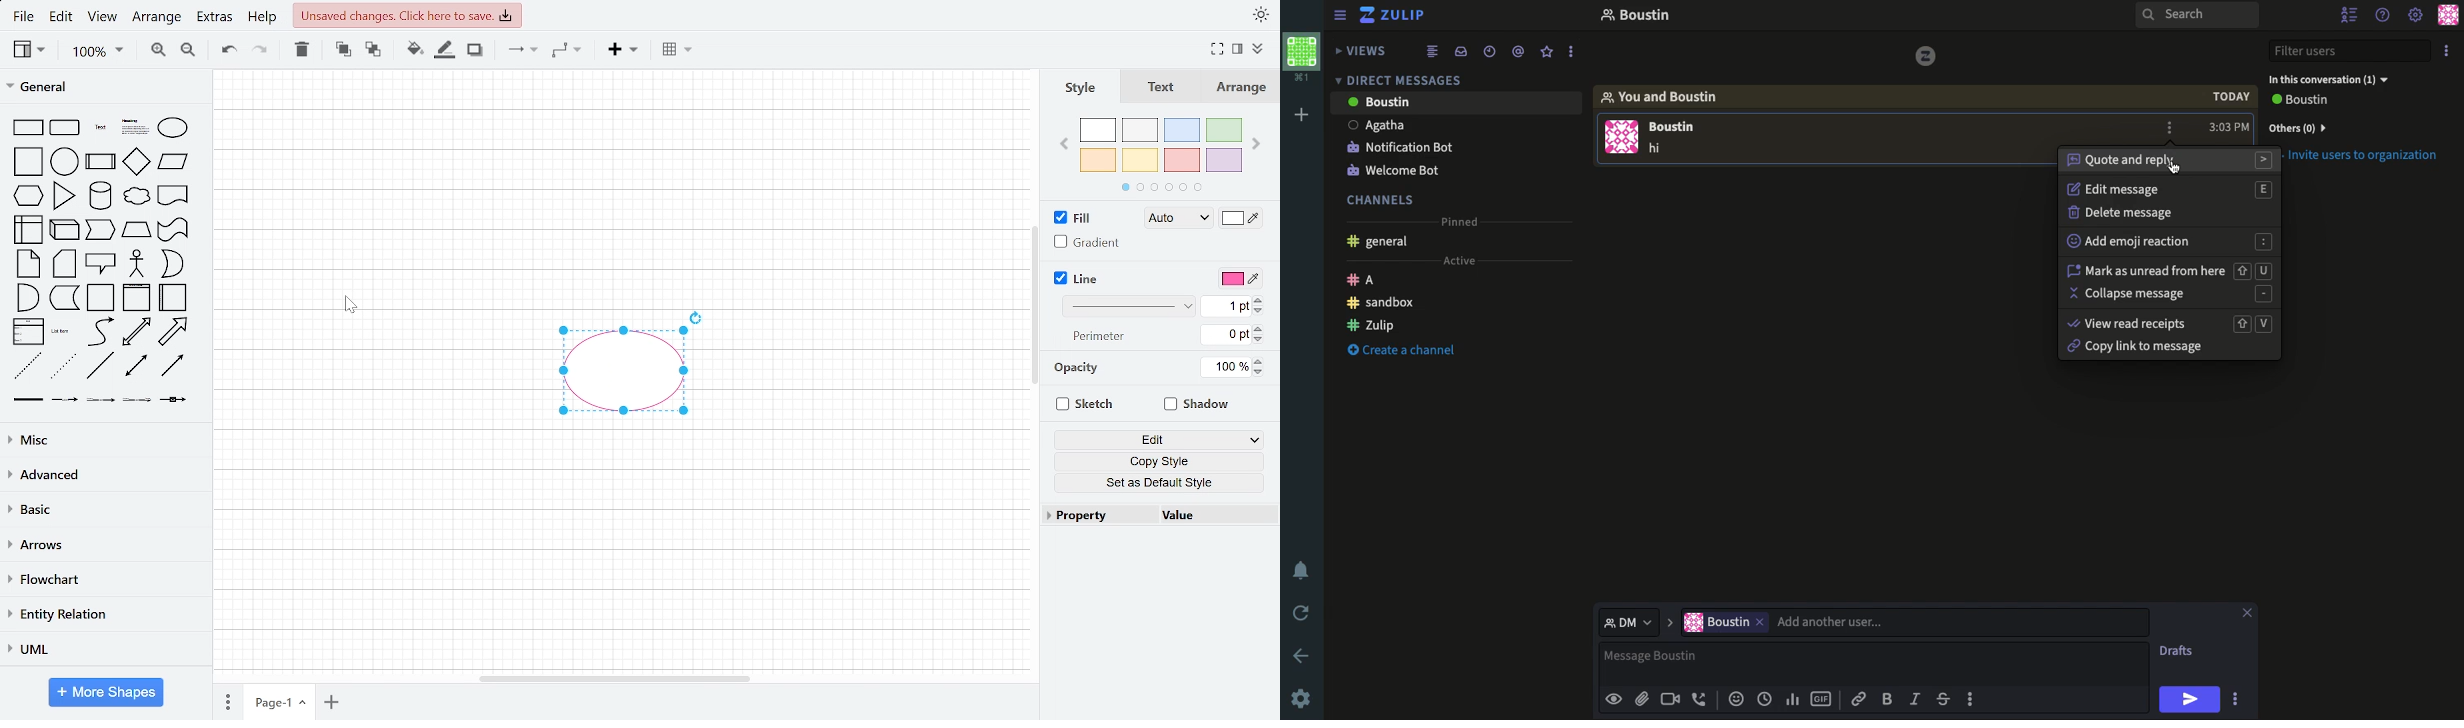  What do you see at coordinates (1970, 697) in the screenshot?
I see `Options` at bounding box center [1970, 697].